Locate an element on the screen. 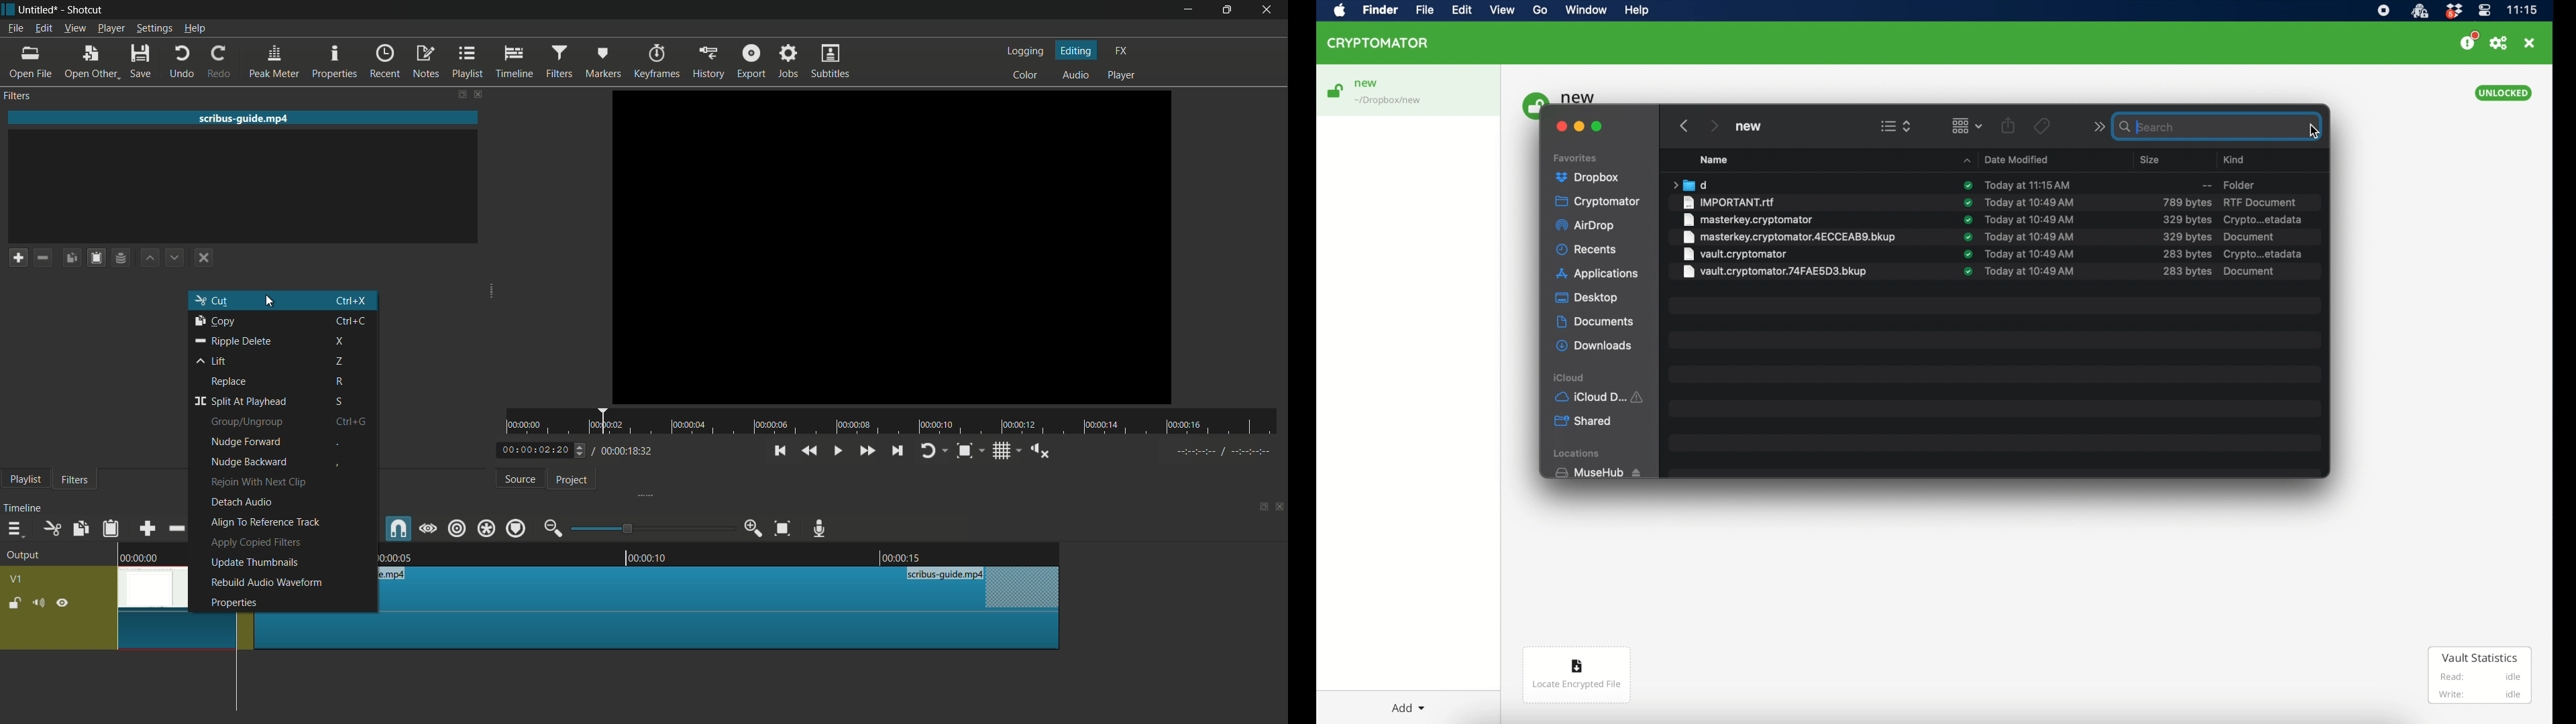  align to reference track is located at coordinates (266, 522).